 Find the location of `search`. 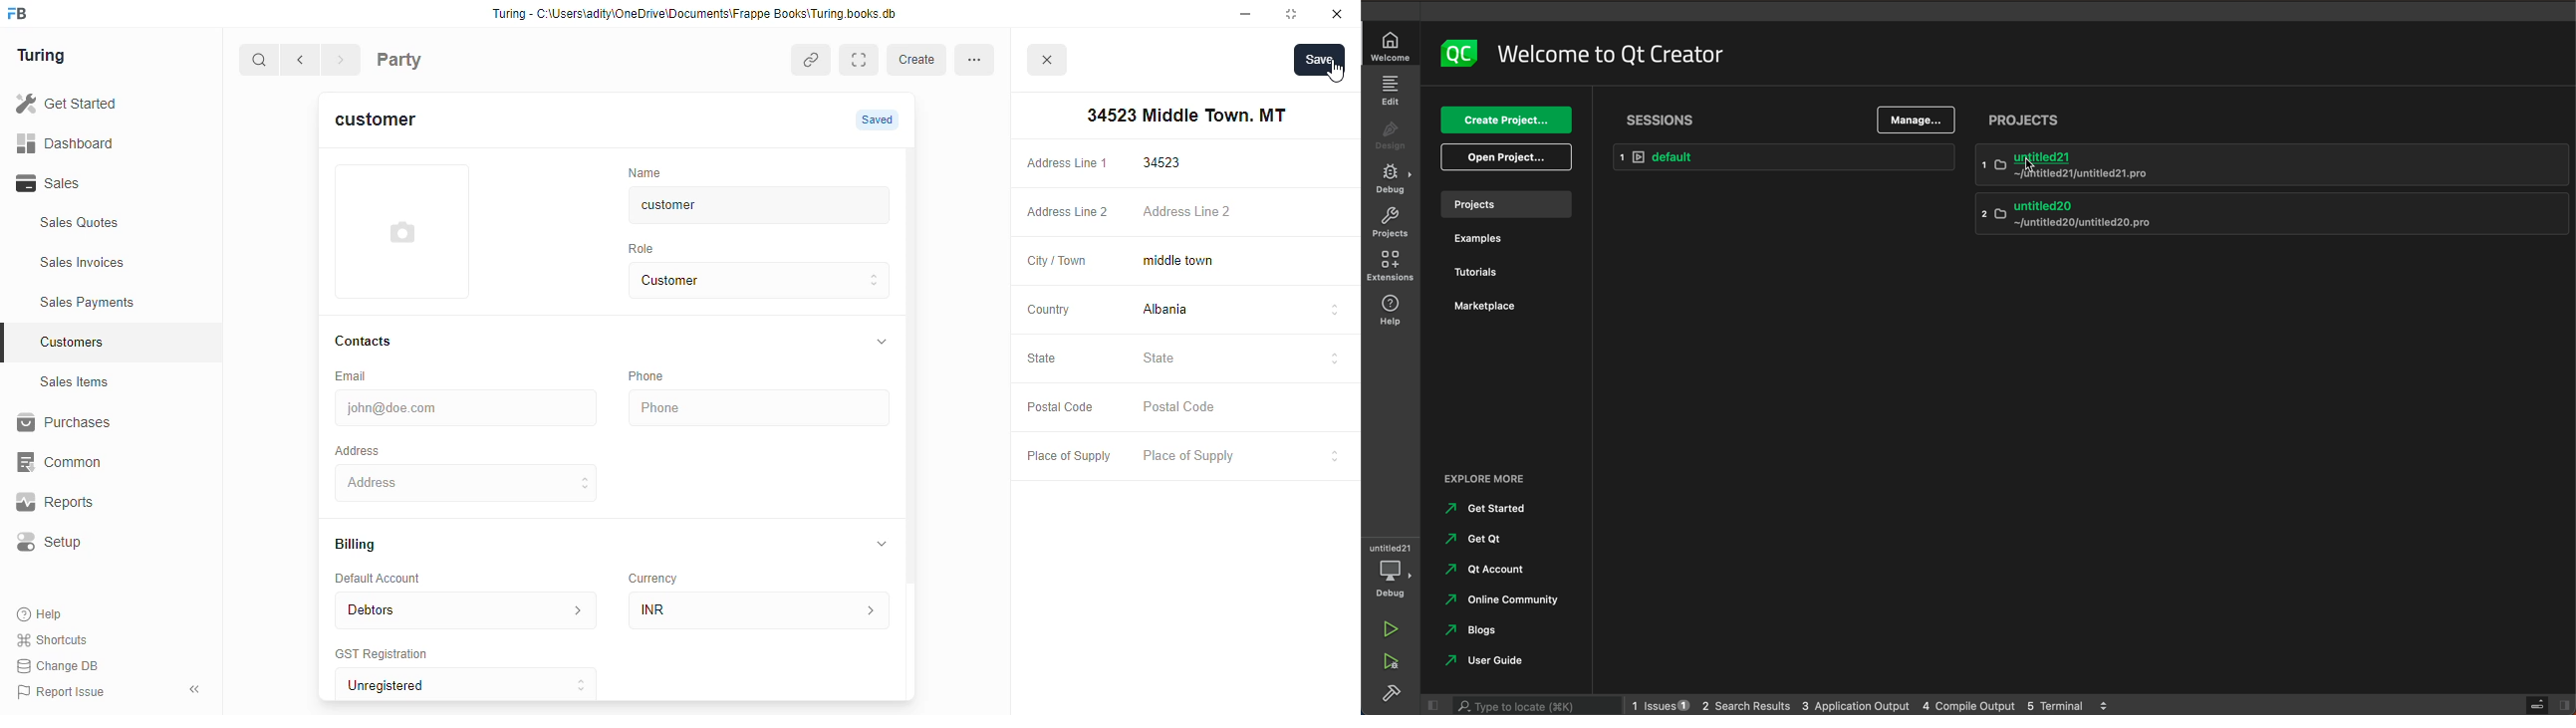

search is located at coordinates (260, 62).